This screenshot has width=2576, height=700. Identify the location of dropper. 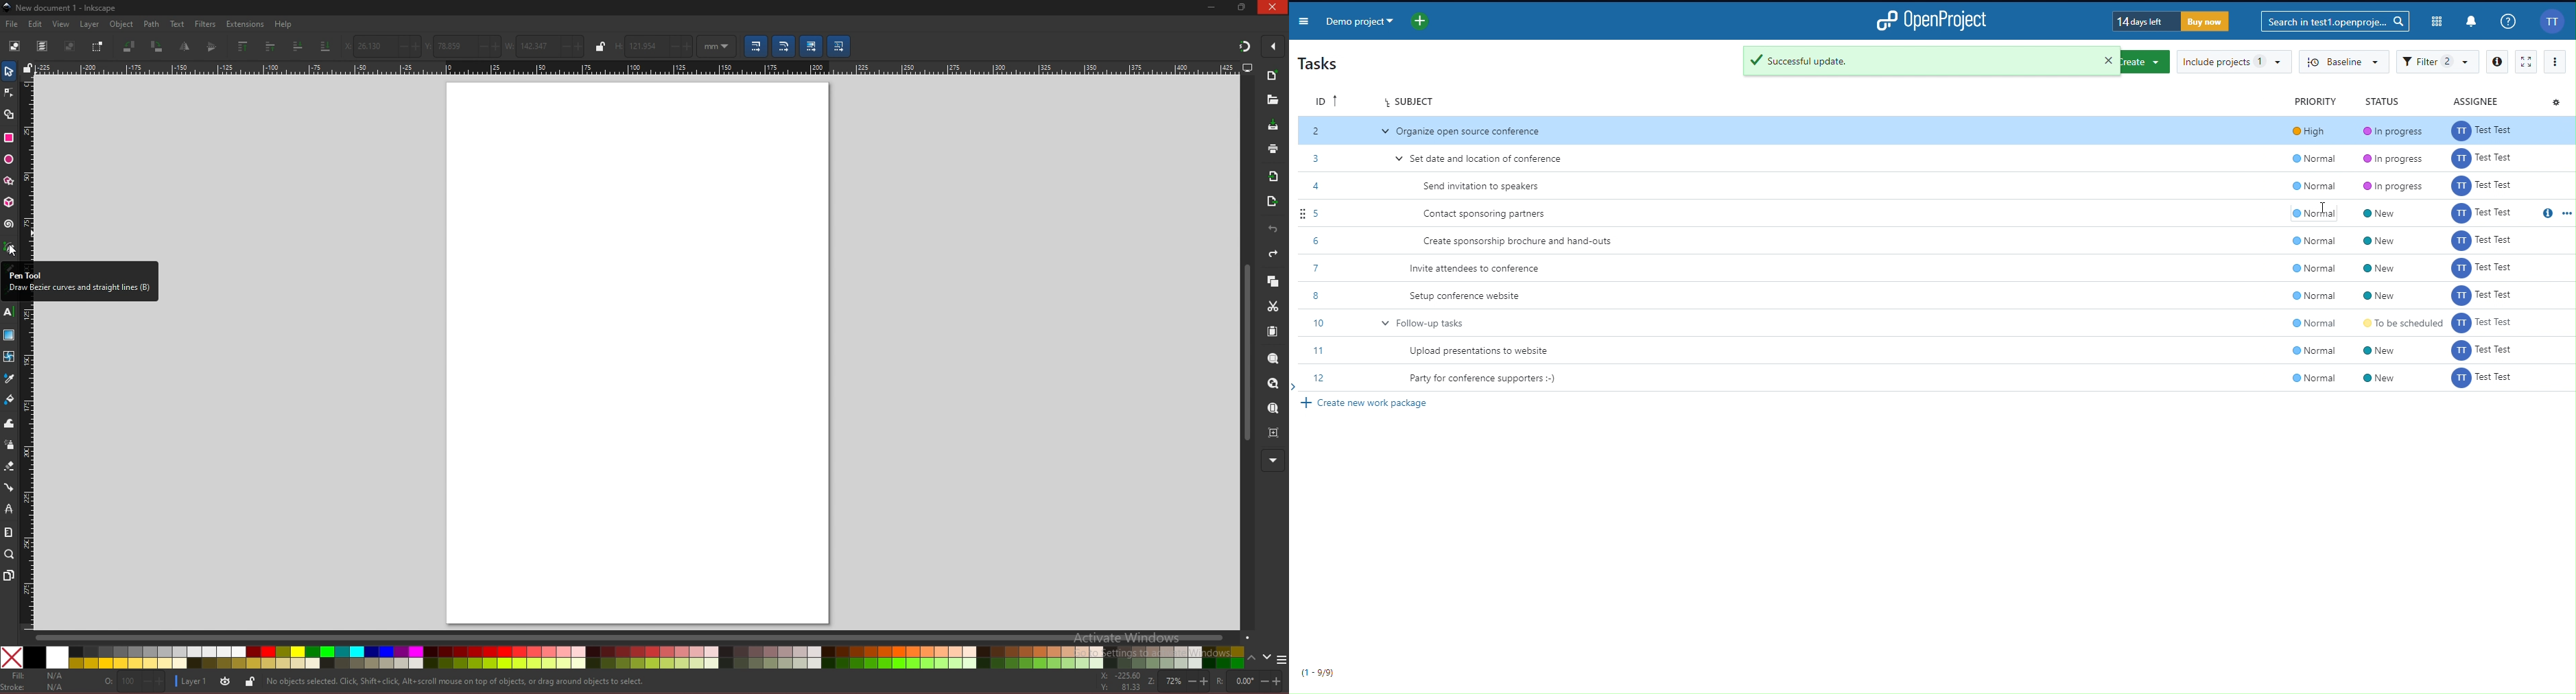
(9, 379).